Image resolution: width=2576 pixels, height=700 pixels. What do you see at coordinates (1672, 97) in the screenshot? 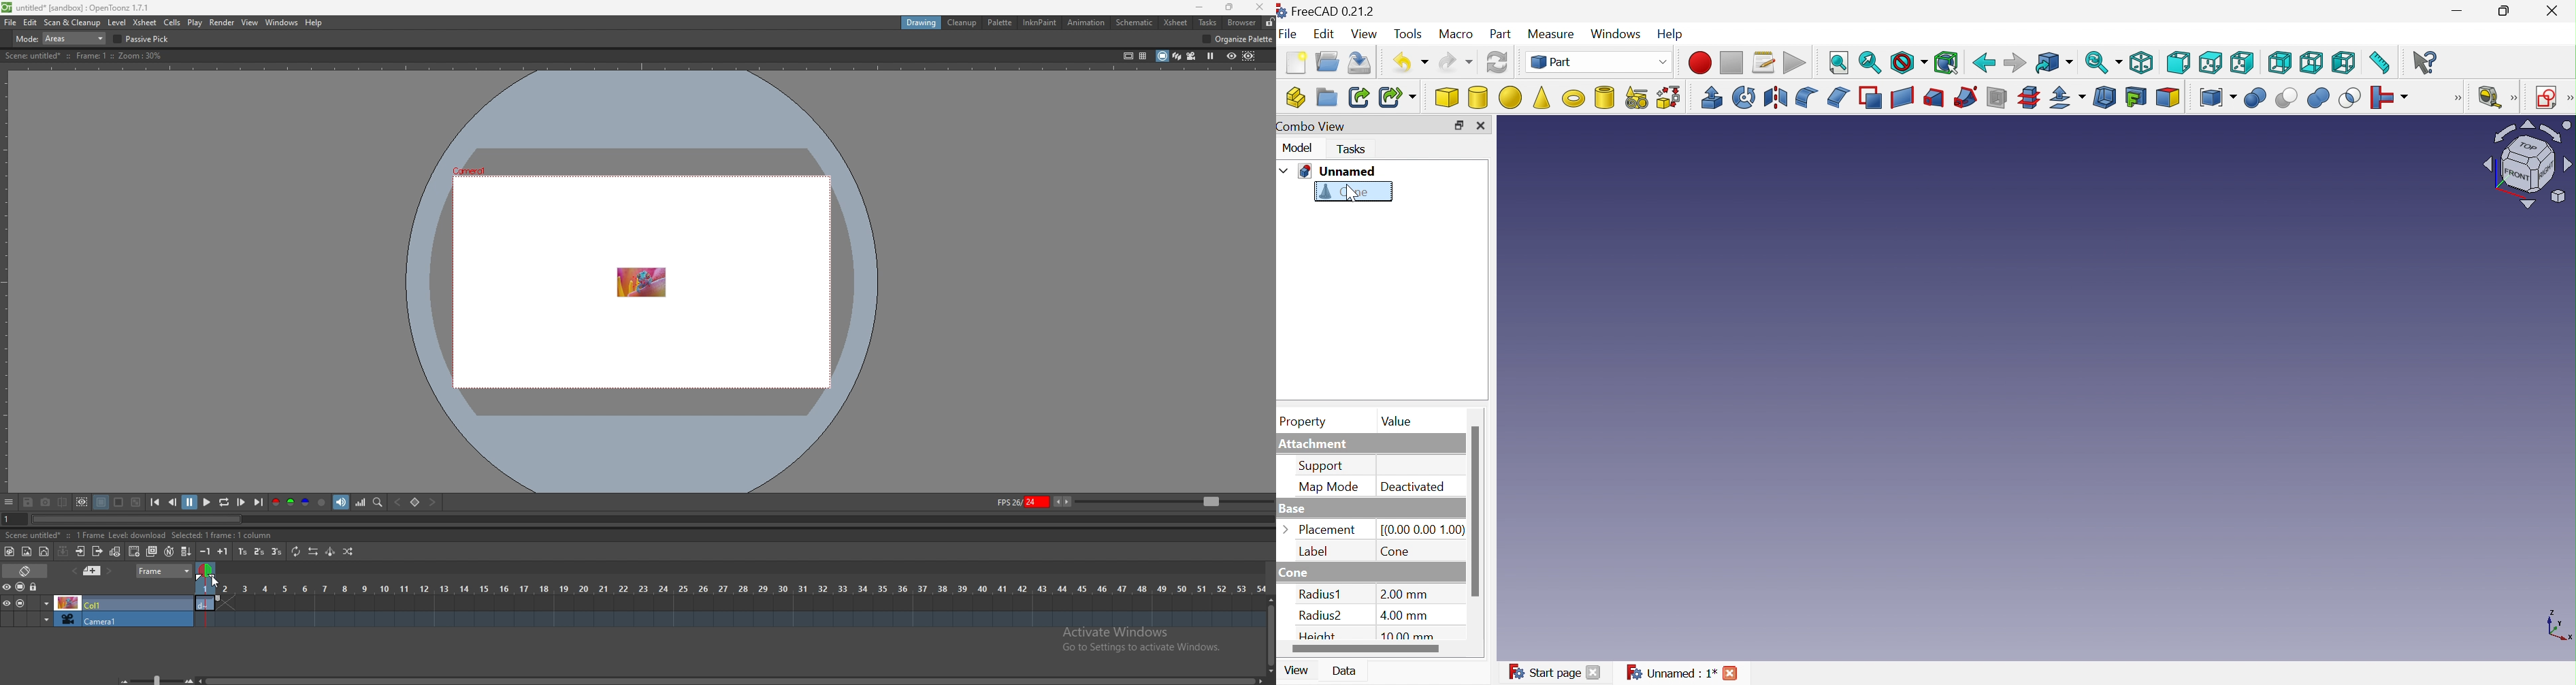
I see `Shape builder` at bounding box center [1672, 97].